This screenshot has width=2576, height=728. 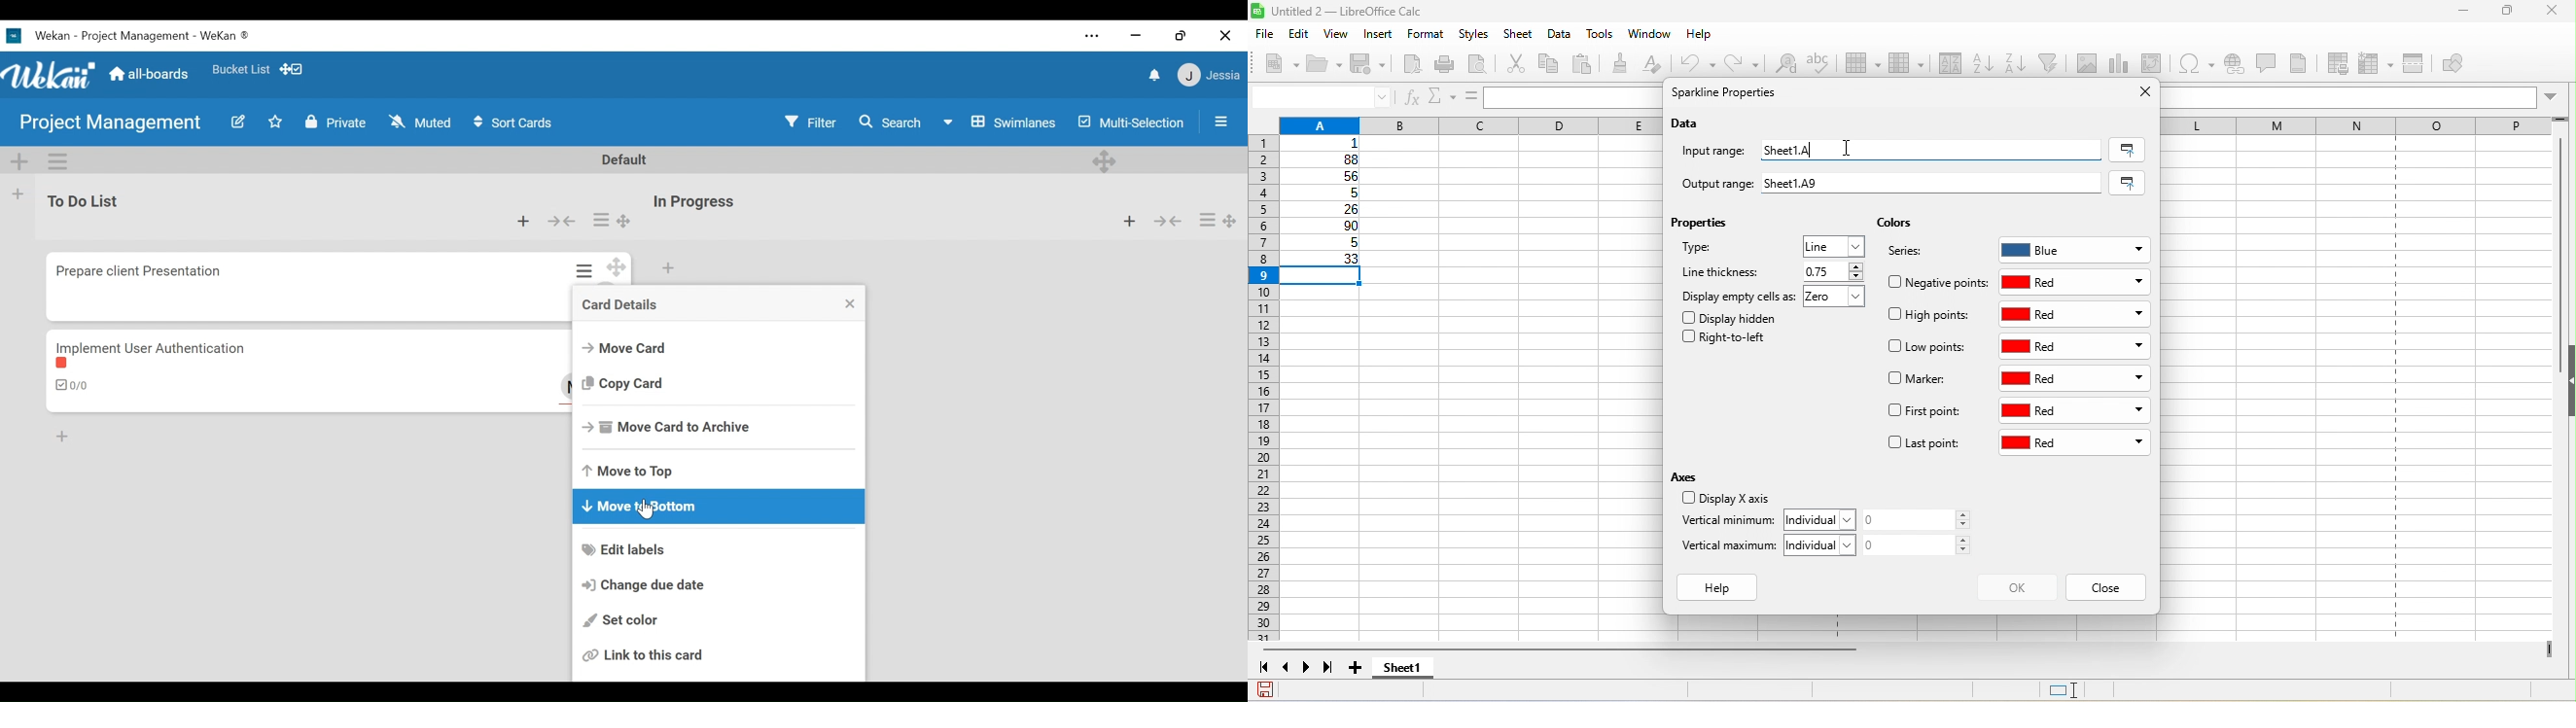 I want to click on sort descending, so click(x=2017, y=62).